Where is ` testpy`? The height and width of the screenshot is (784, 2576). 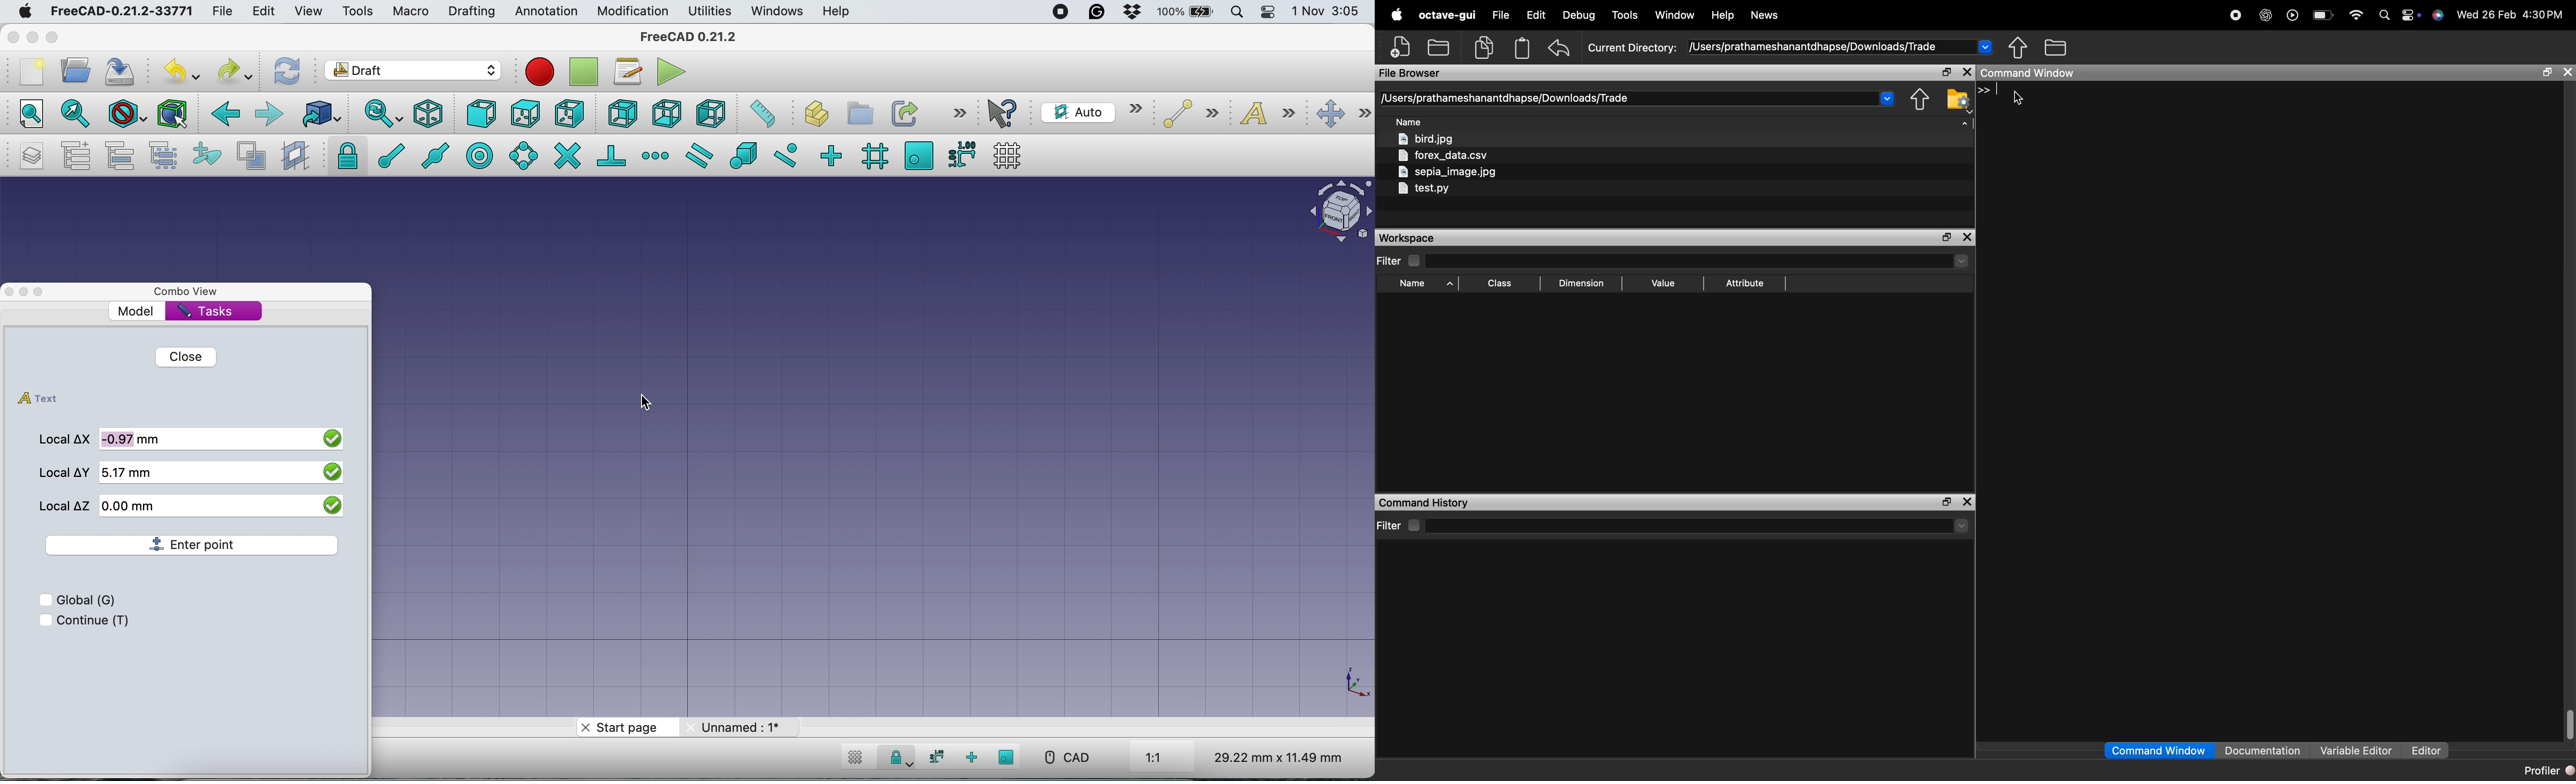
 testpy is located at coordinates (1423, 188).